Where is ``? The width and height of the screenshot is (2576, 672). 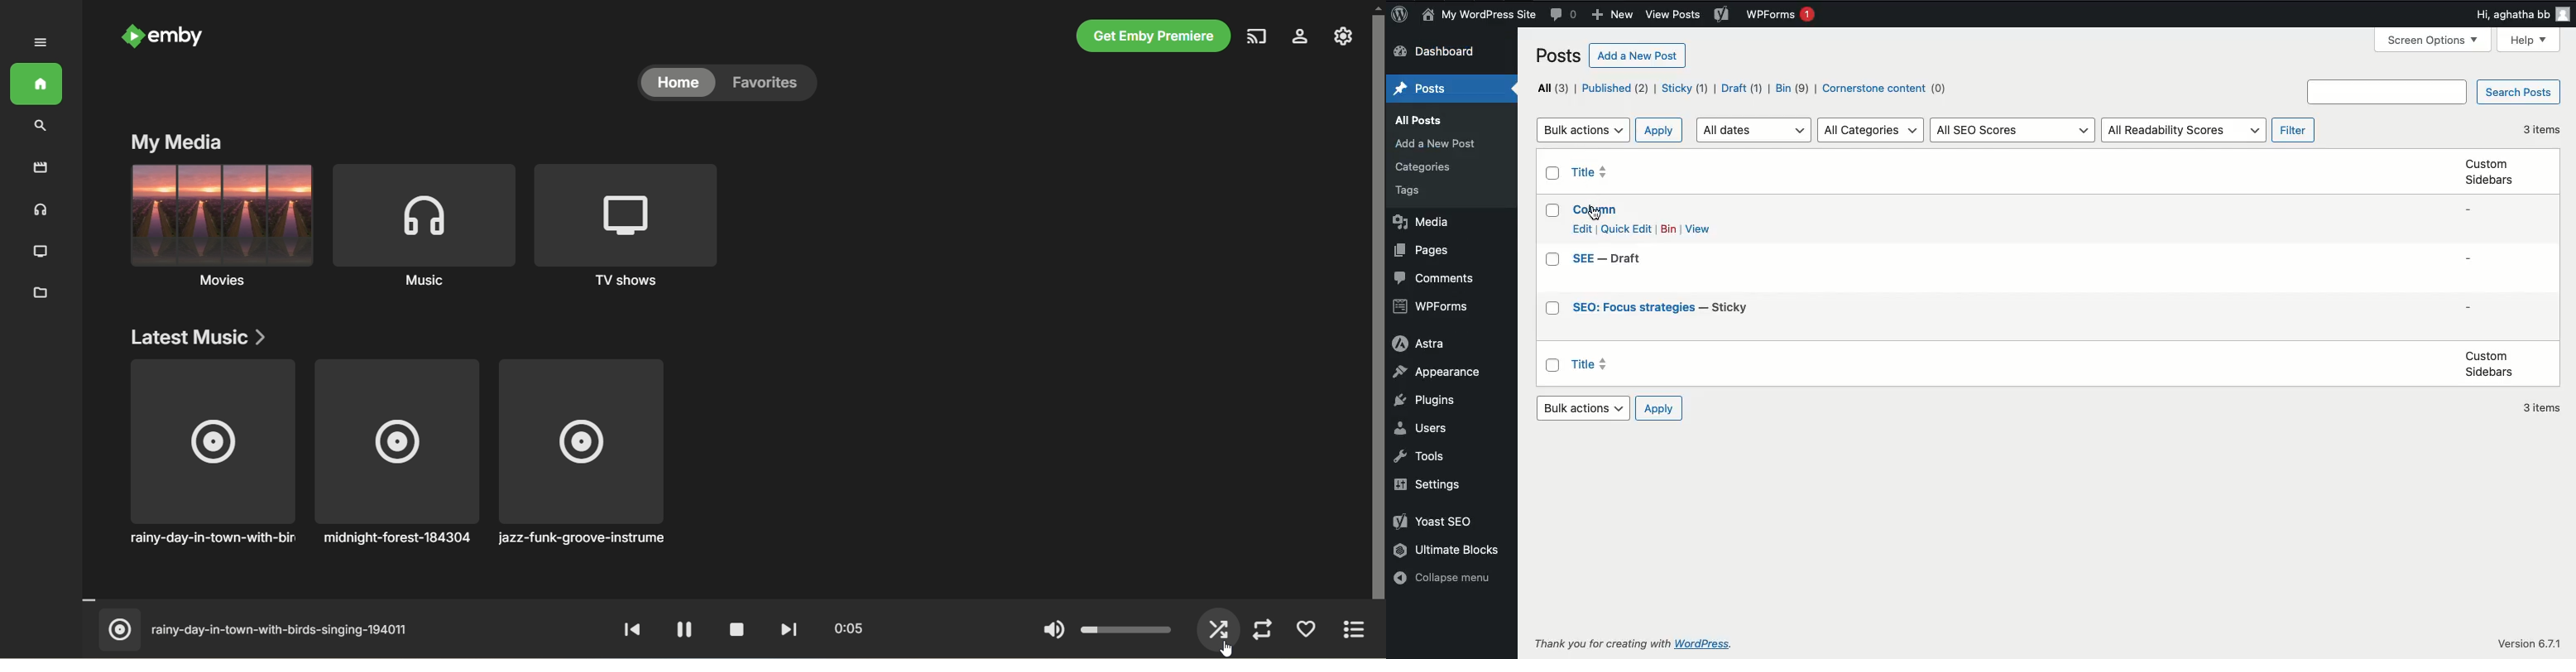  is located at coordinates (1421, 120).